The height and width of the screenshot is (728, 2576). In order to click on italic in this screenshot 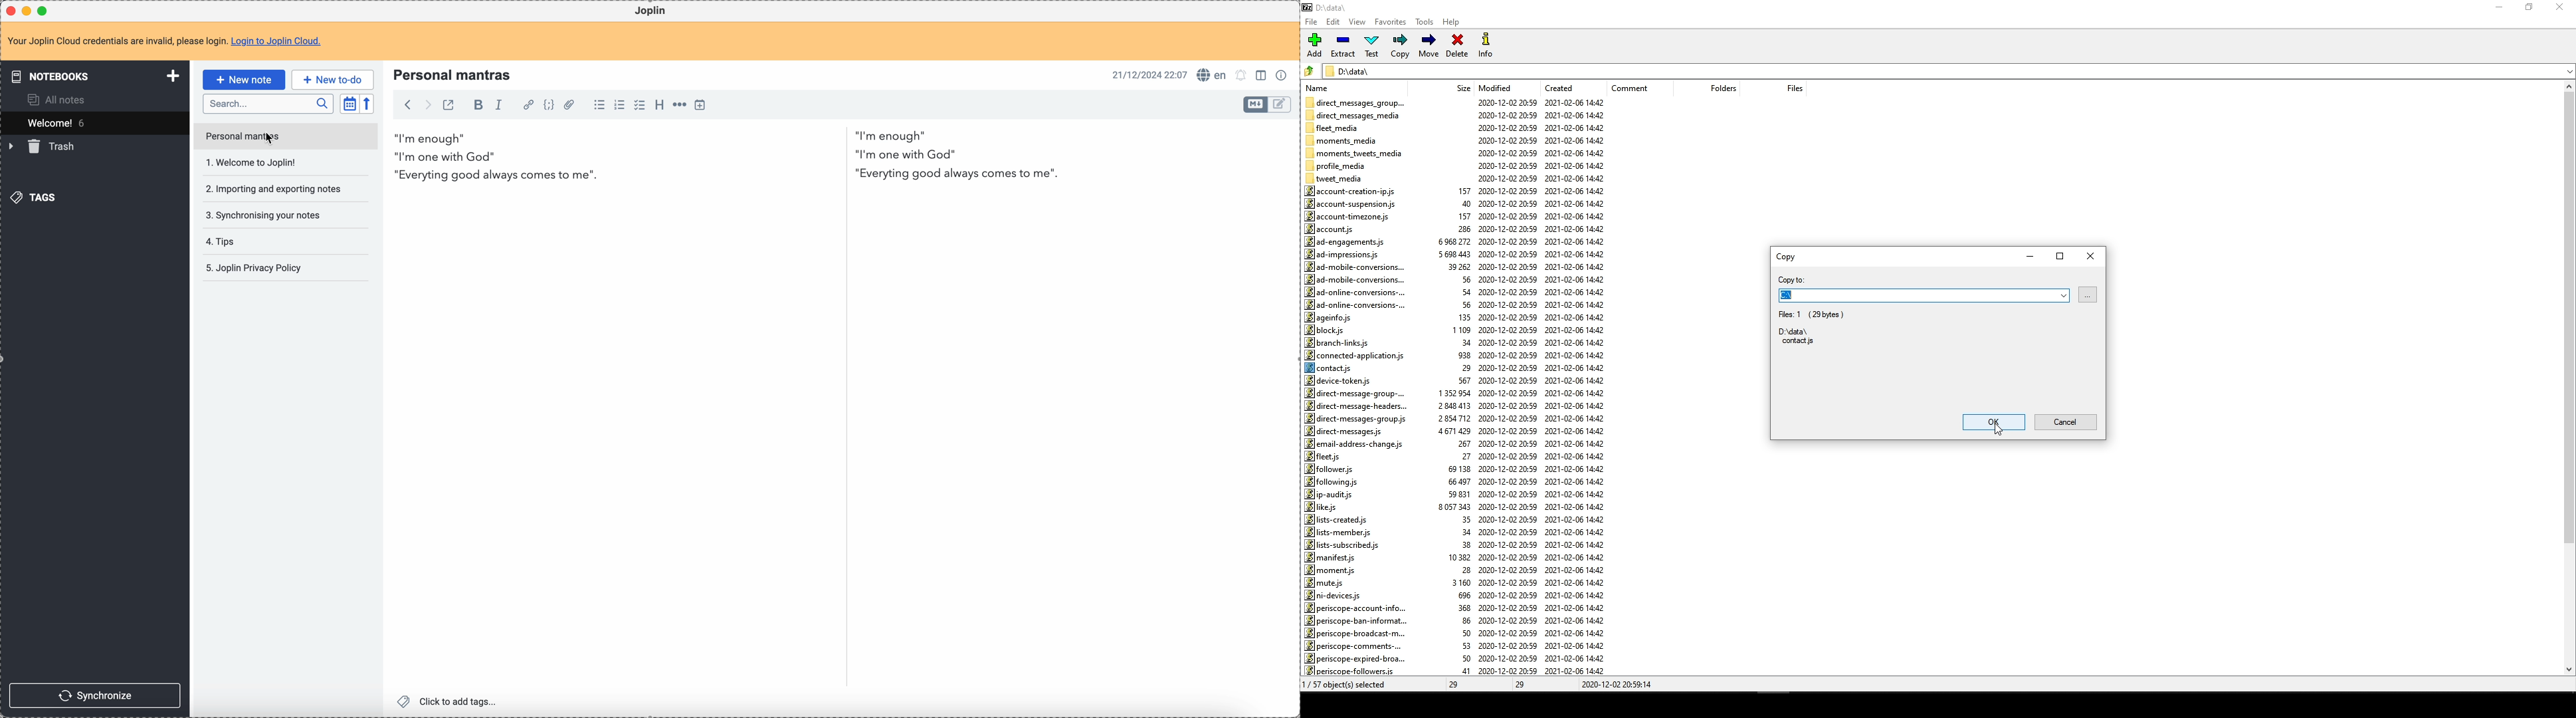, I will do `click(500, 105)`.